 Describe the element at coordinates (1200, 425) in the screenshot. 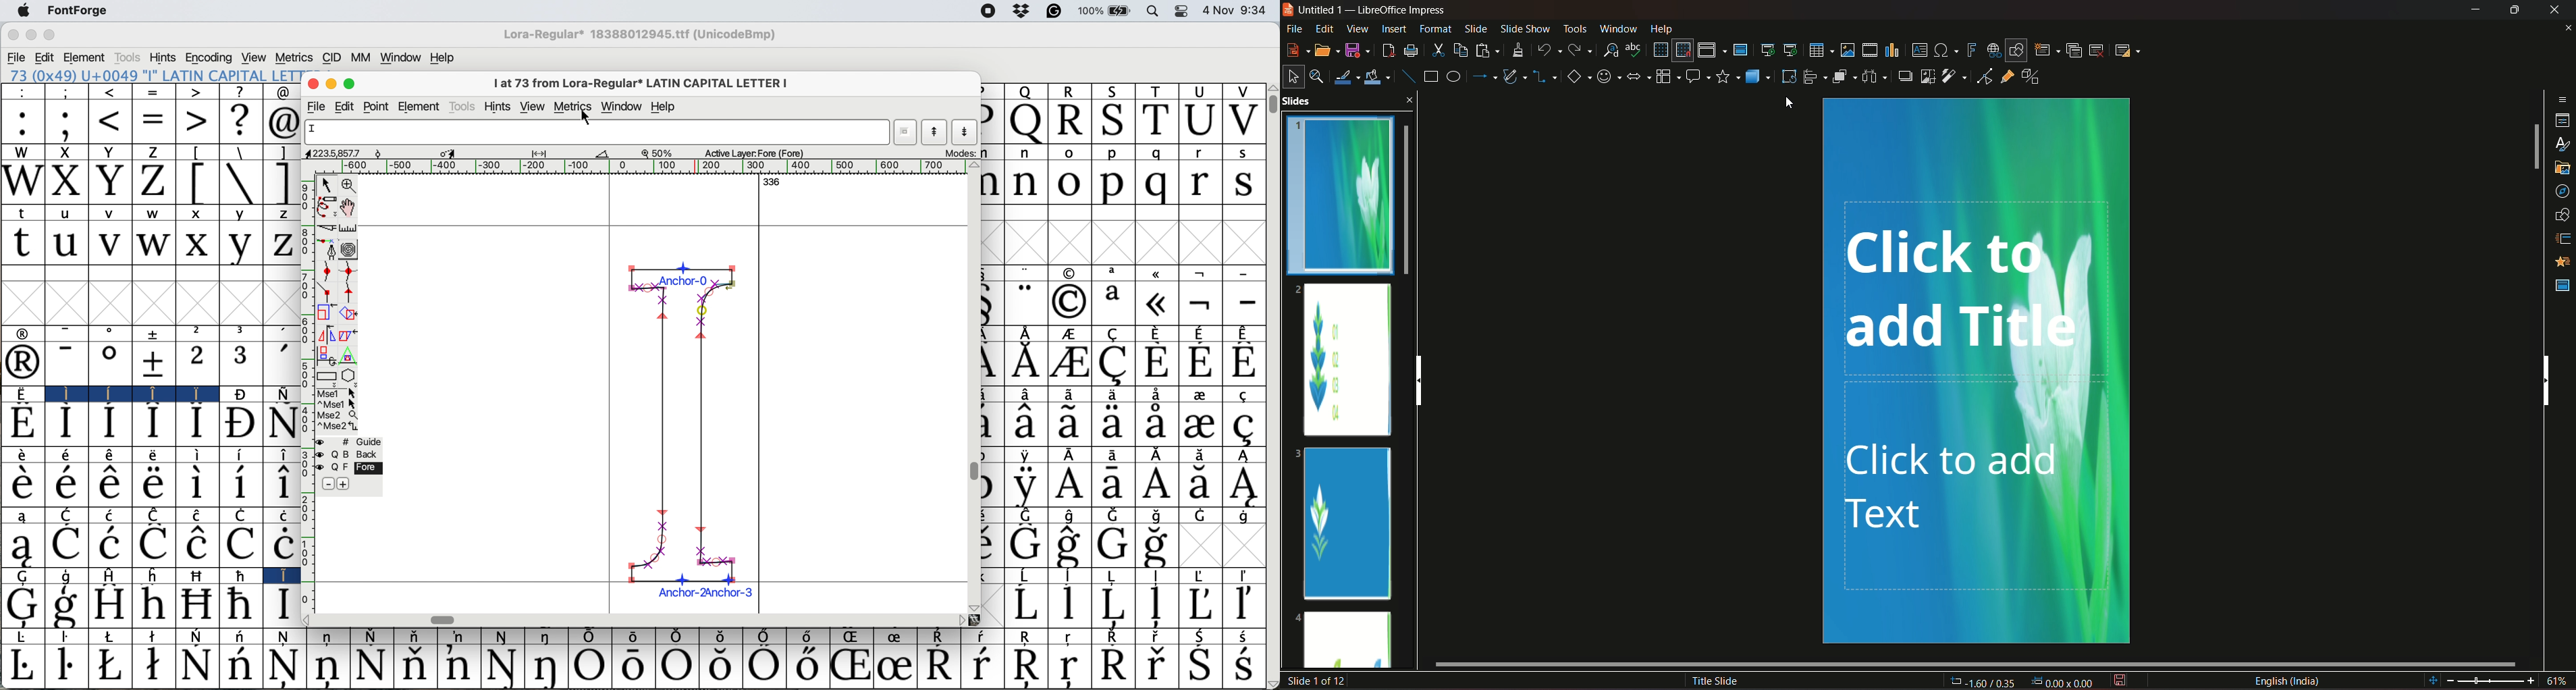

I see `Symbol` at that location.